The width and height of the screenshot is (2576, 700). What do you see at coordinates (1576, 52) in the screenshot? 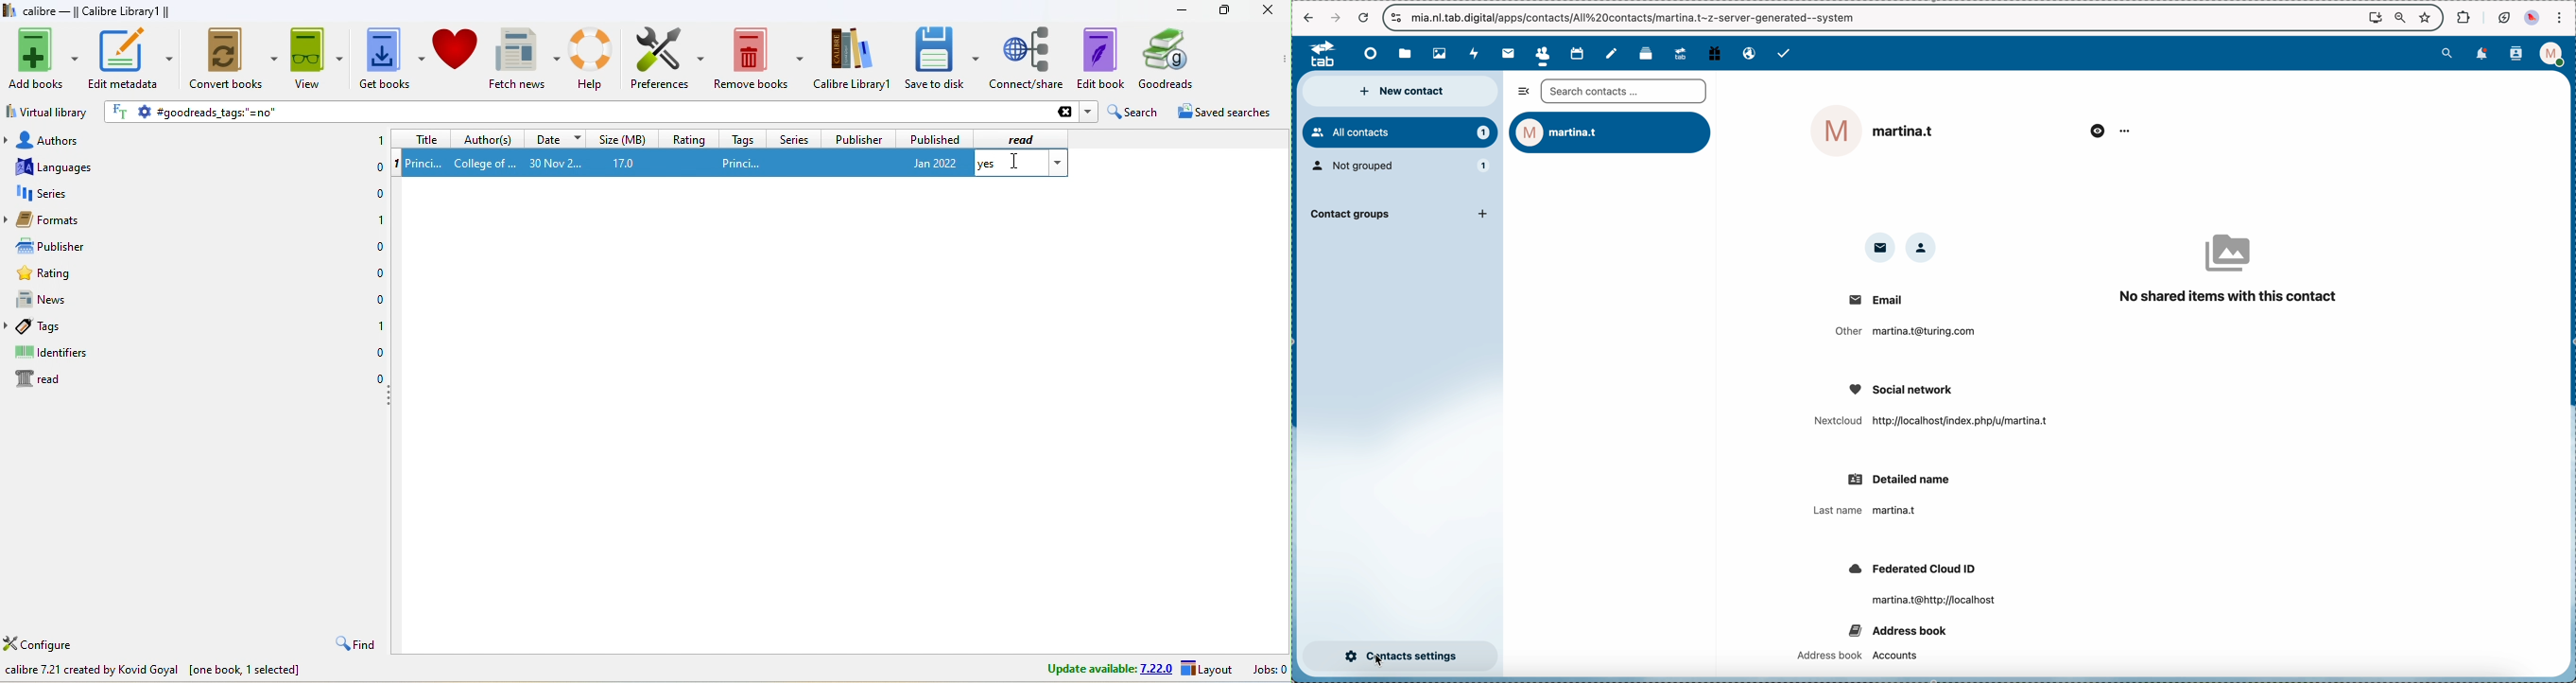
I see `calendar` at bounding box center [1576, 52].